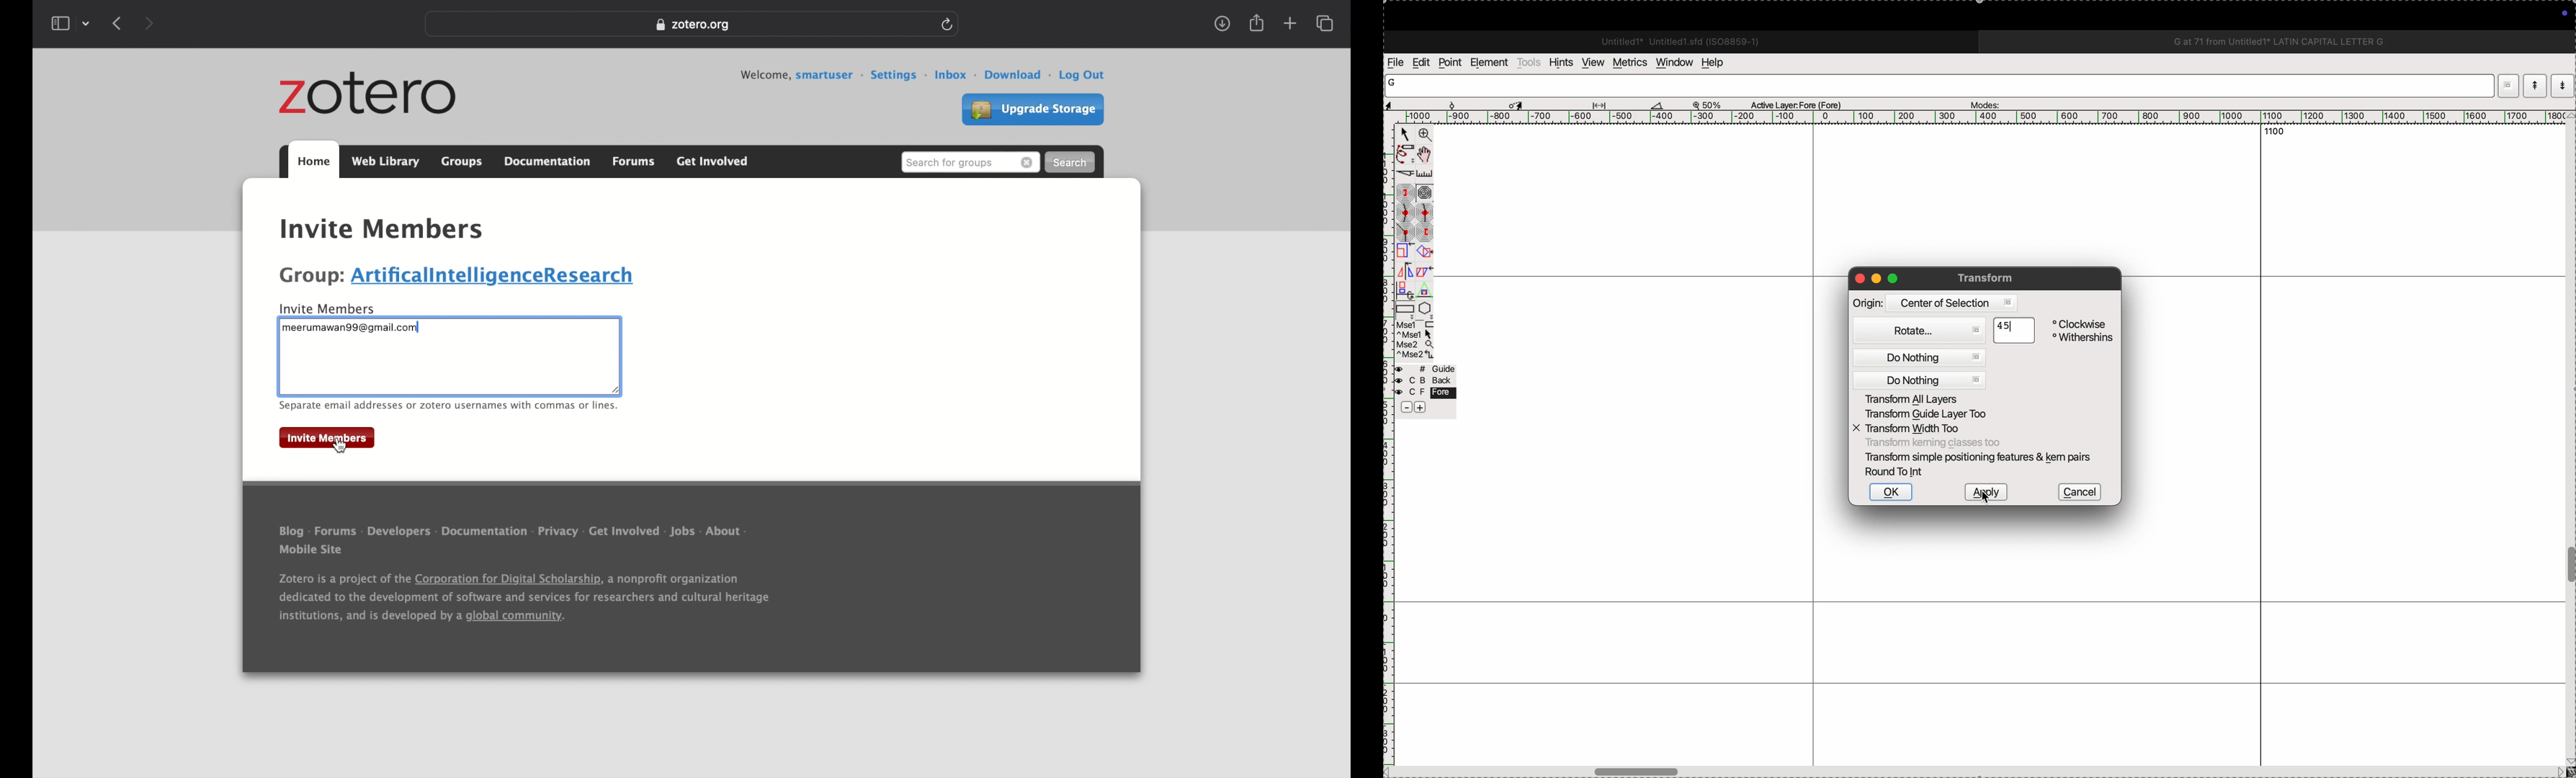 The height and width of the screenshot is (784, 2576). What do you see at coordinates (1941, 86) in the screenshot?
I see `word list input` at bounding box center [1941, 86].